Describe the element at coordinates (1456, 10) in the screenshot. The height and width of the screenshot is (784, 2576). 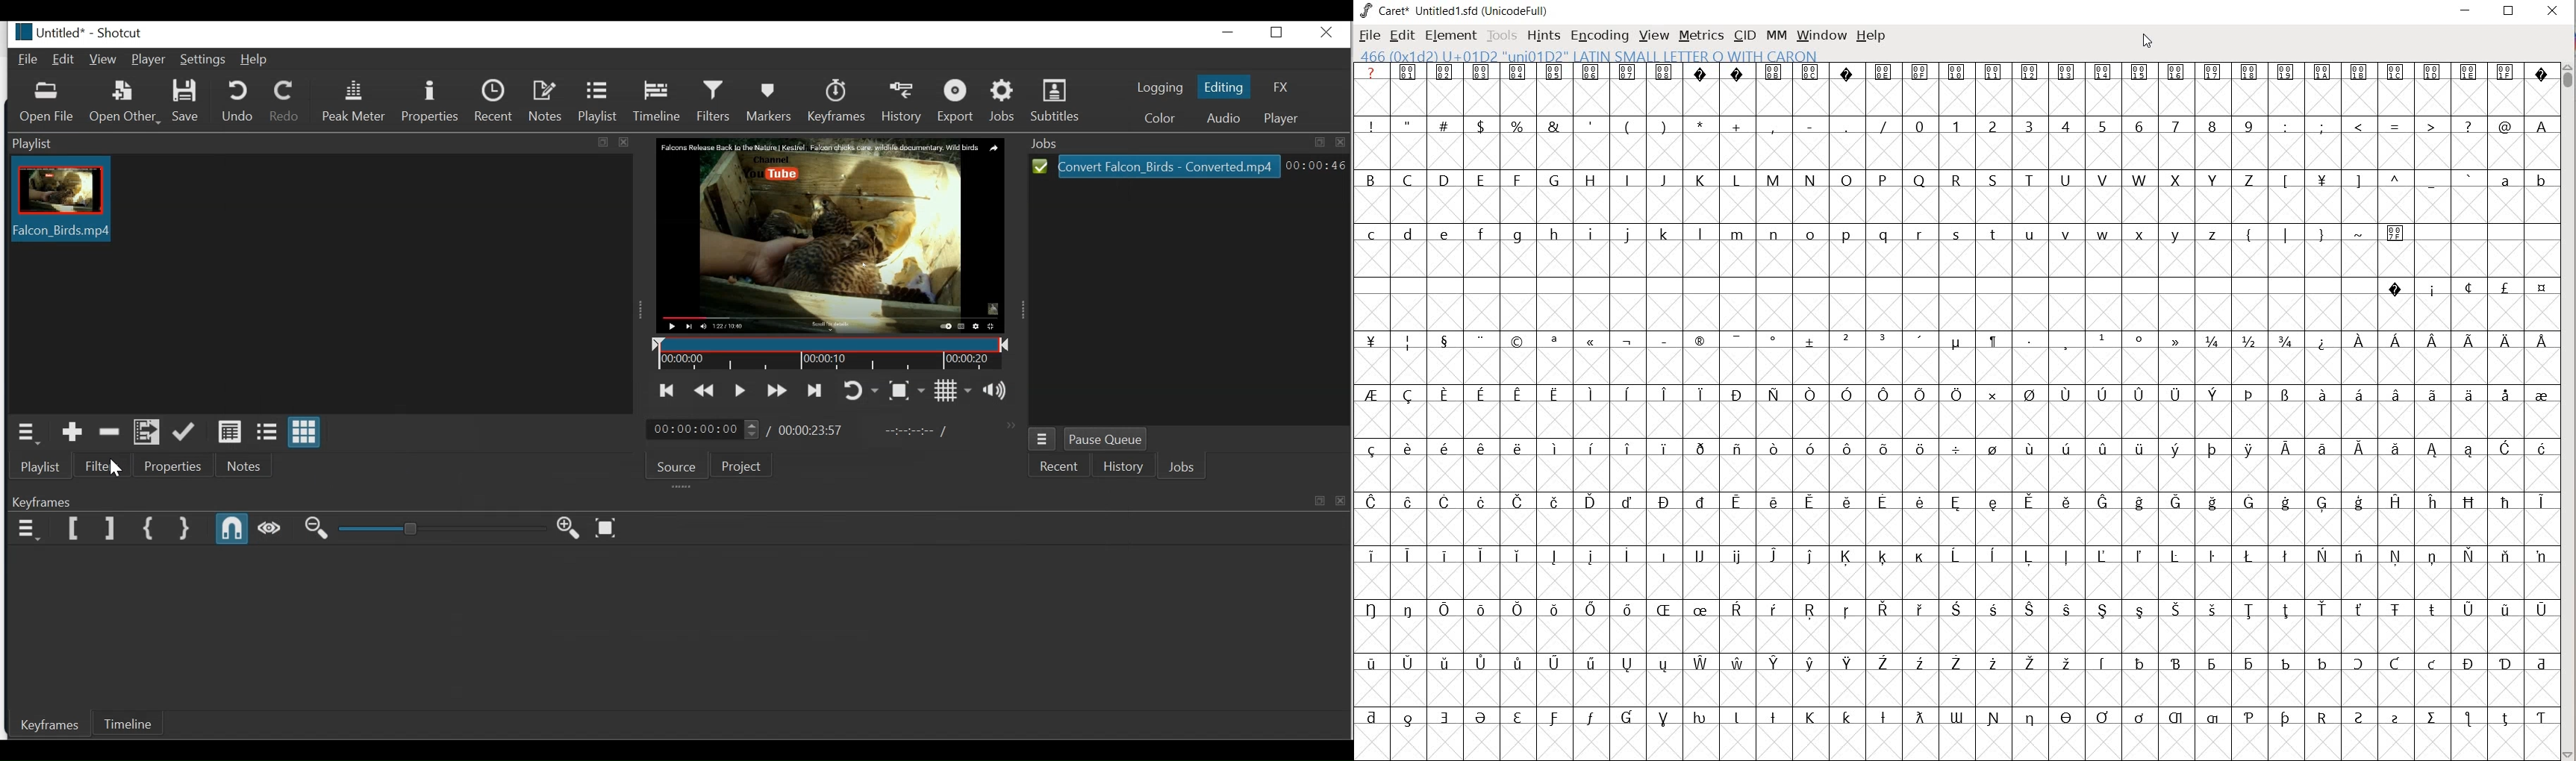
I see `caret* untitled1.sfd (unicodefull)` at that location.